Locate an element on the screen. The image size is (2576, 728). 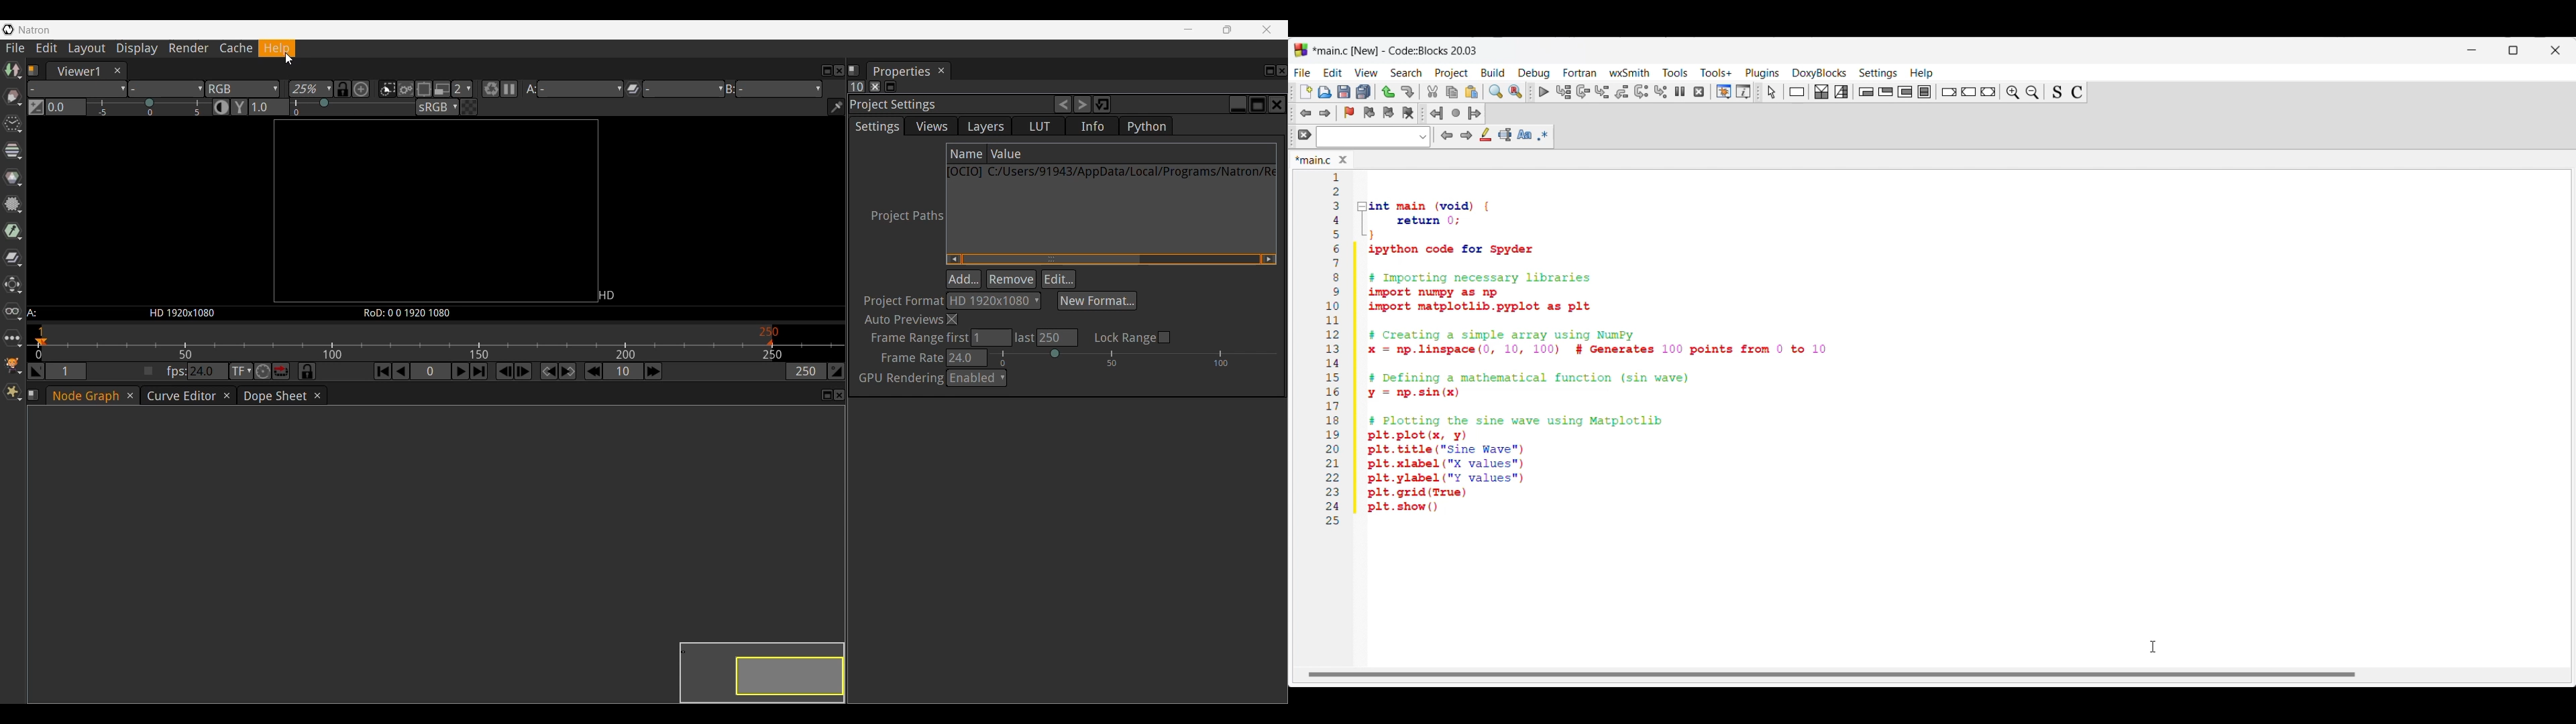
Tools menu is located at coordinates (1675, 72).